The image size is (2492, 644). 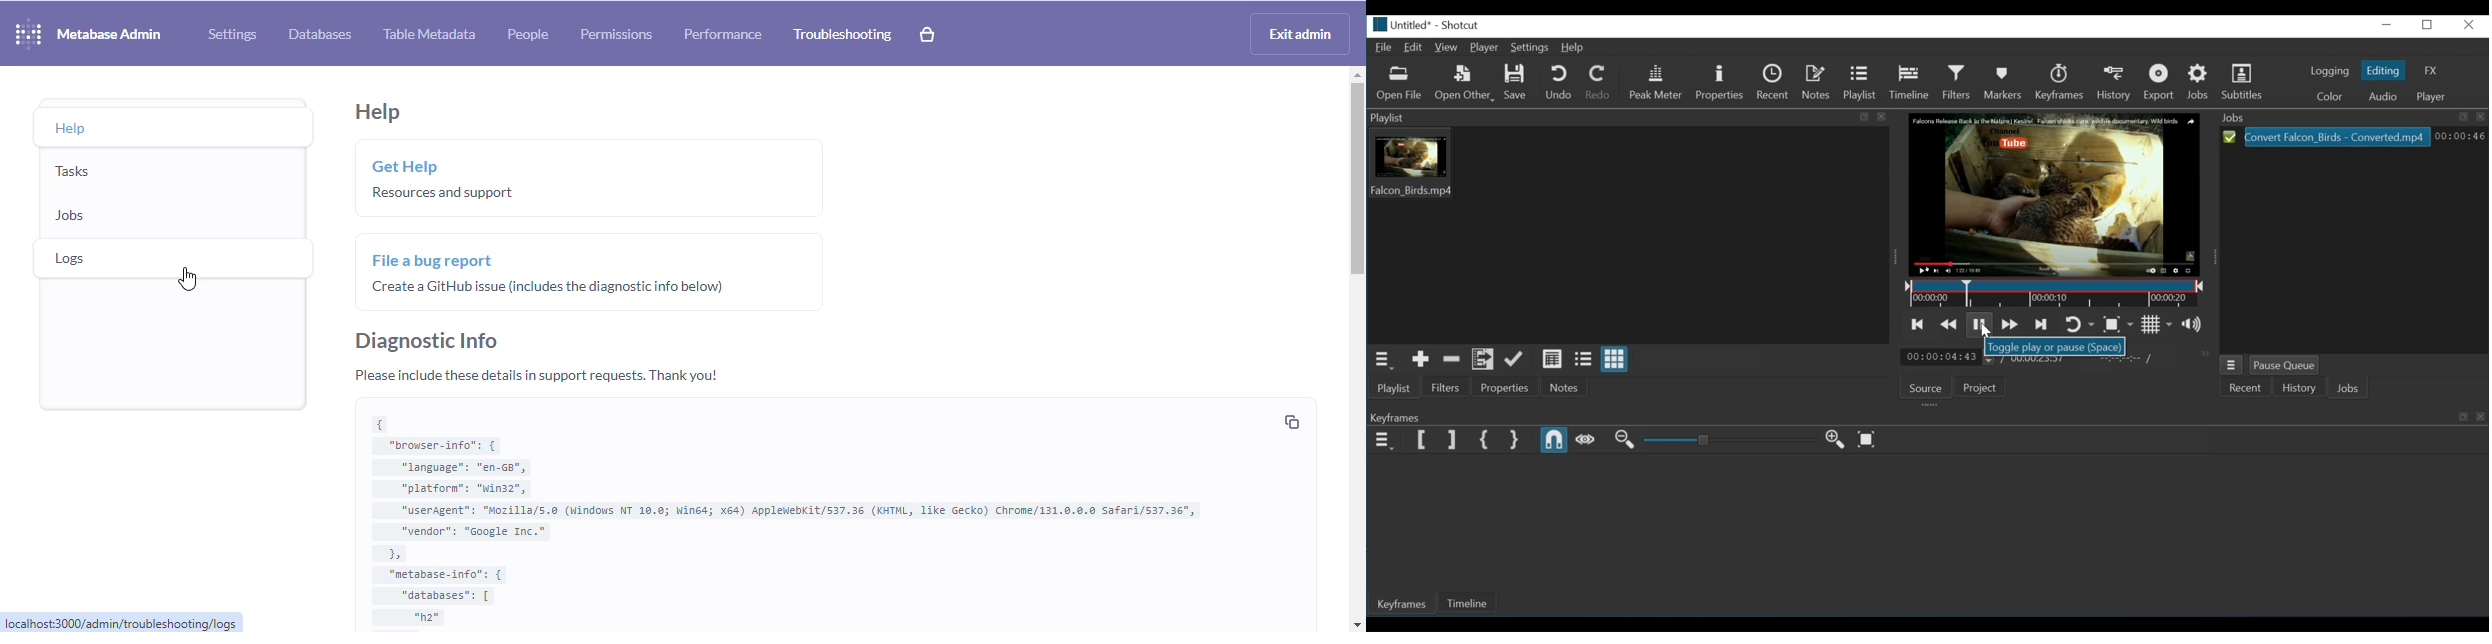 What do you see at coordinates (2119, 324) in the screenshot?
I see `Toggle zoom` at bounding box center [2119, 324].